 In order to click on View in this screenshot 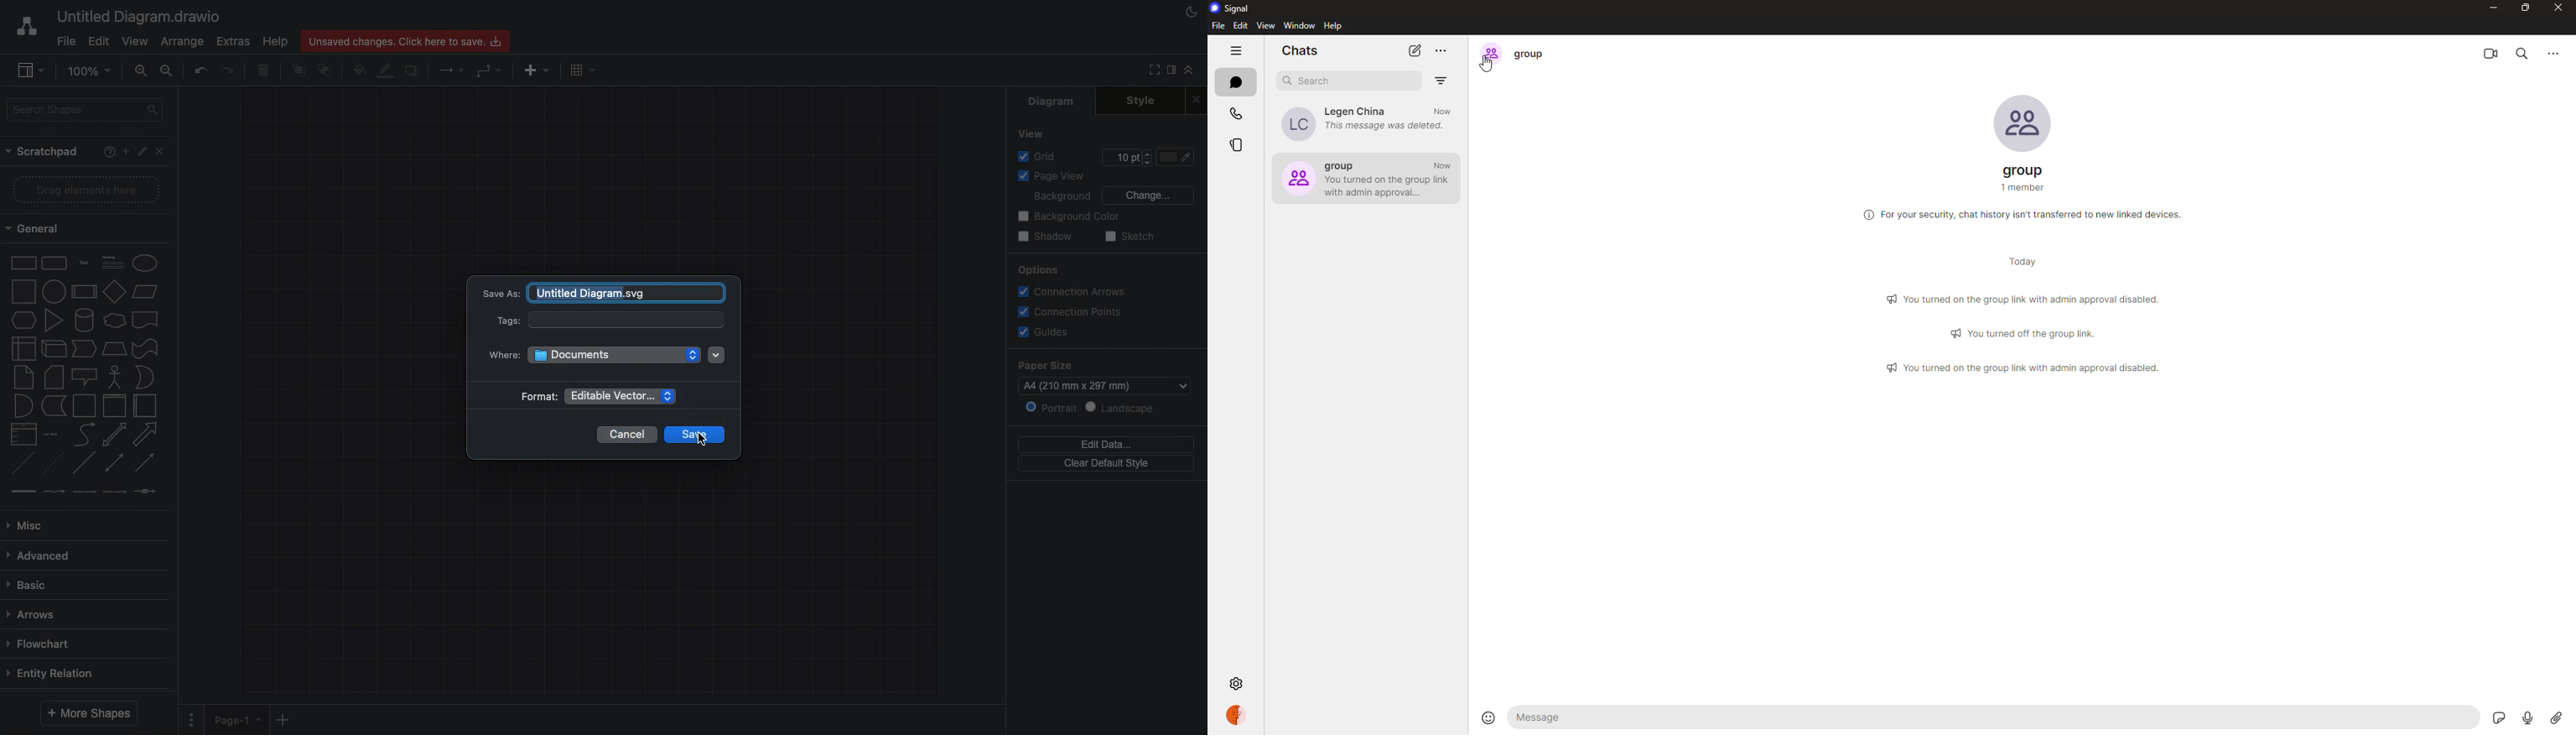, I will do `click(1032, 133)`.